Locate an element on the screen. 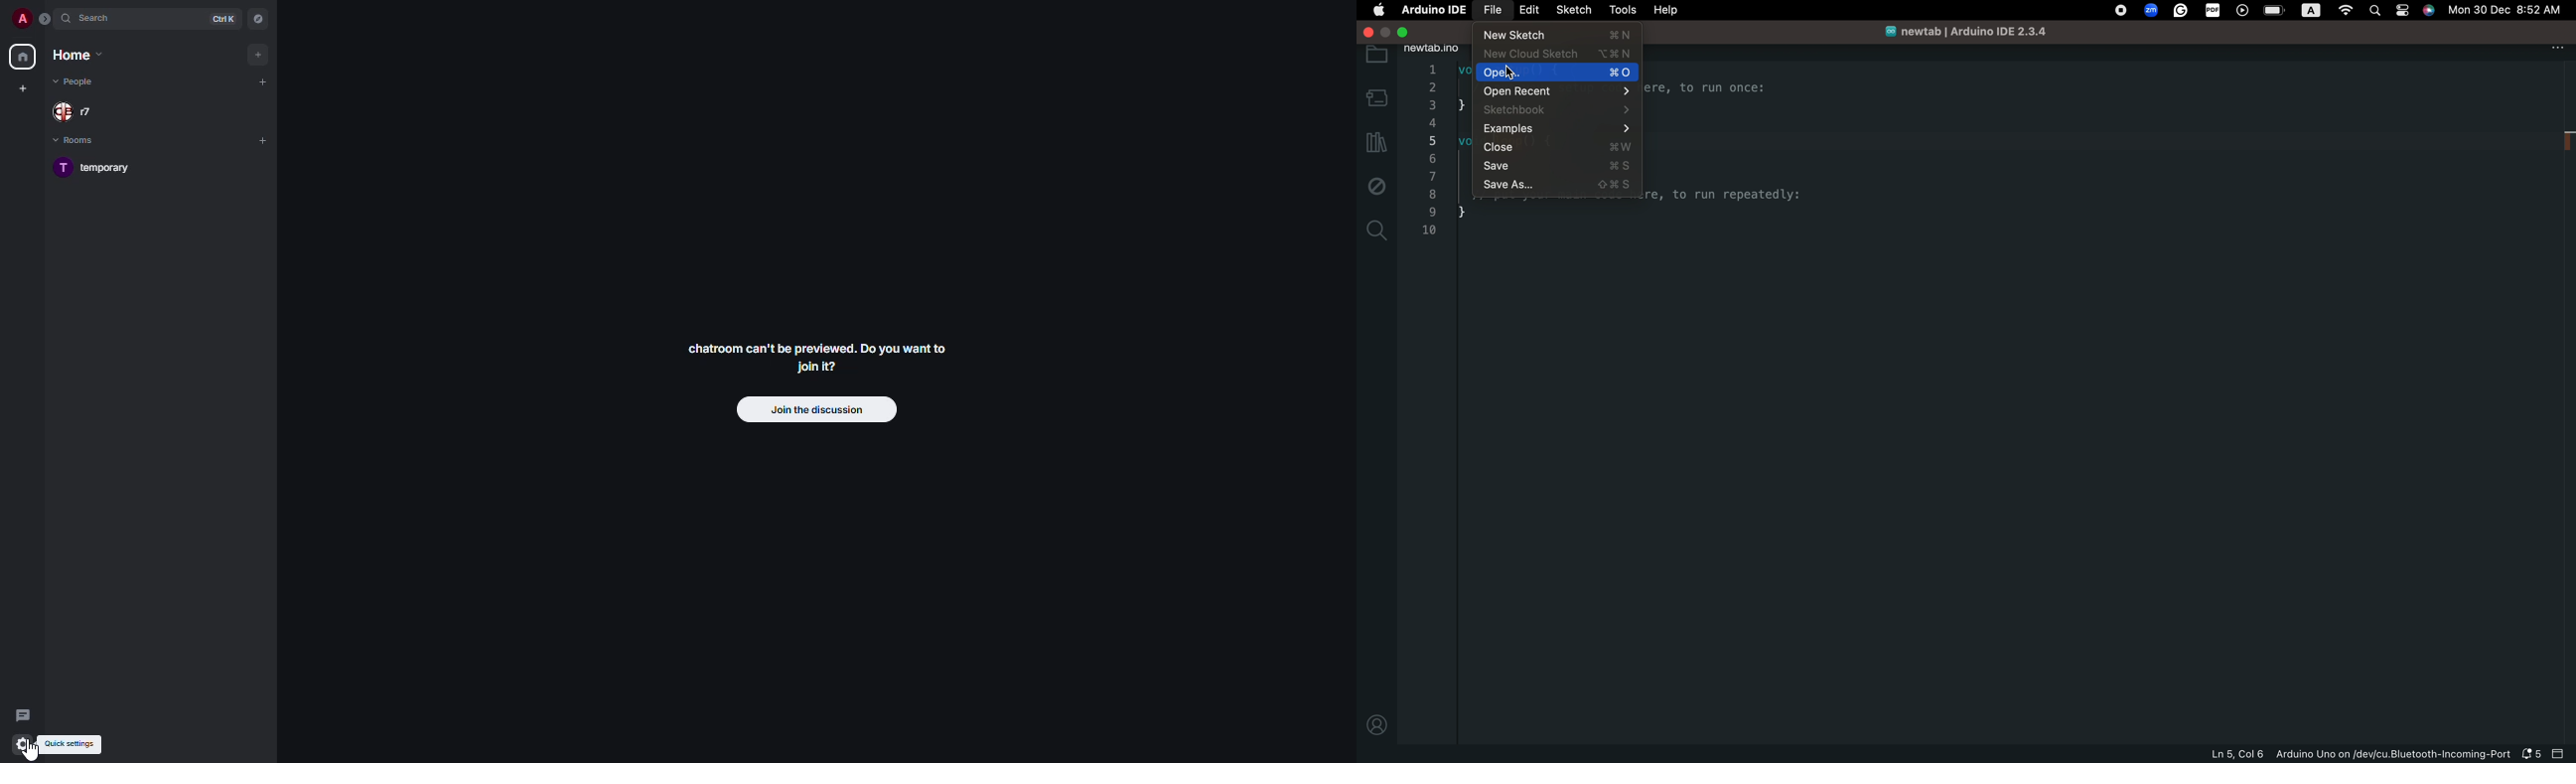 The image size is (2576, 784). cursor is located at coordinates (1509, 71).